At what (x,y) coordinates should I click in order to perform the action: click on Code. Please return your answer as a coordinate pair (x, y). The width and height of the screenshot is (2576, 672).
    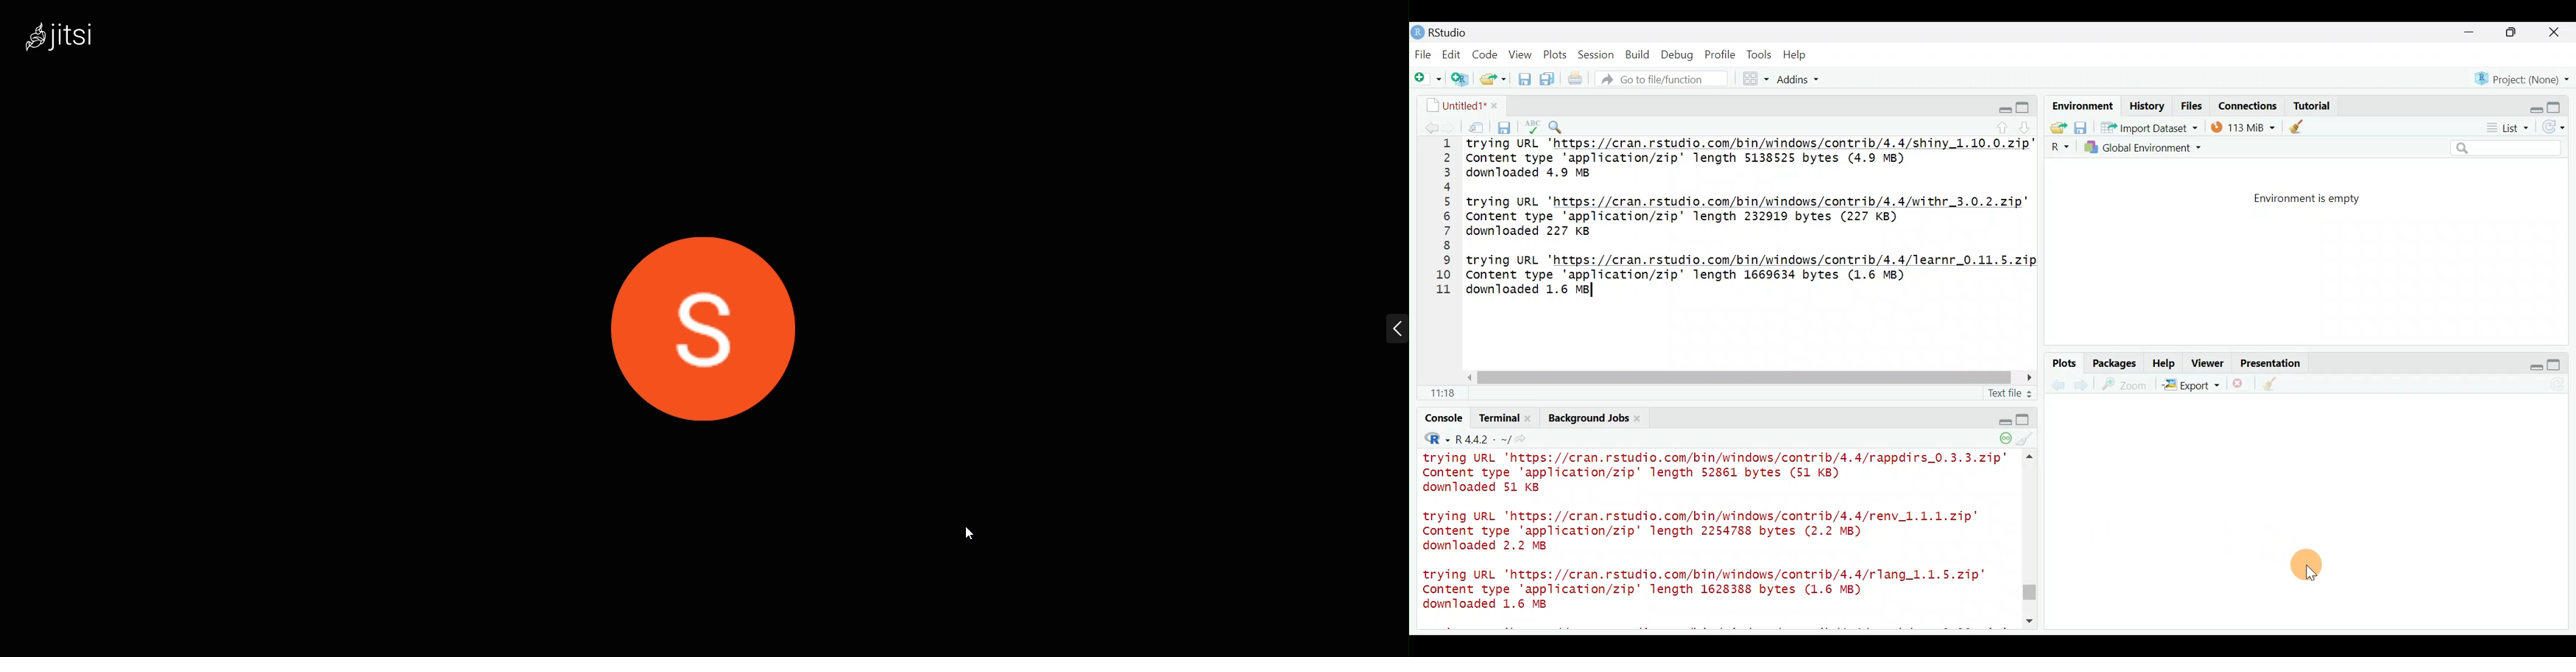
    Looking at the image, I should click on (1486, 54).